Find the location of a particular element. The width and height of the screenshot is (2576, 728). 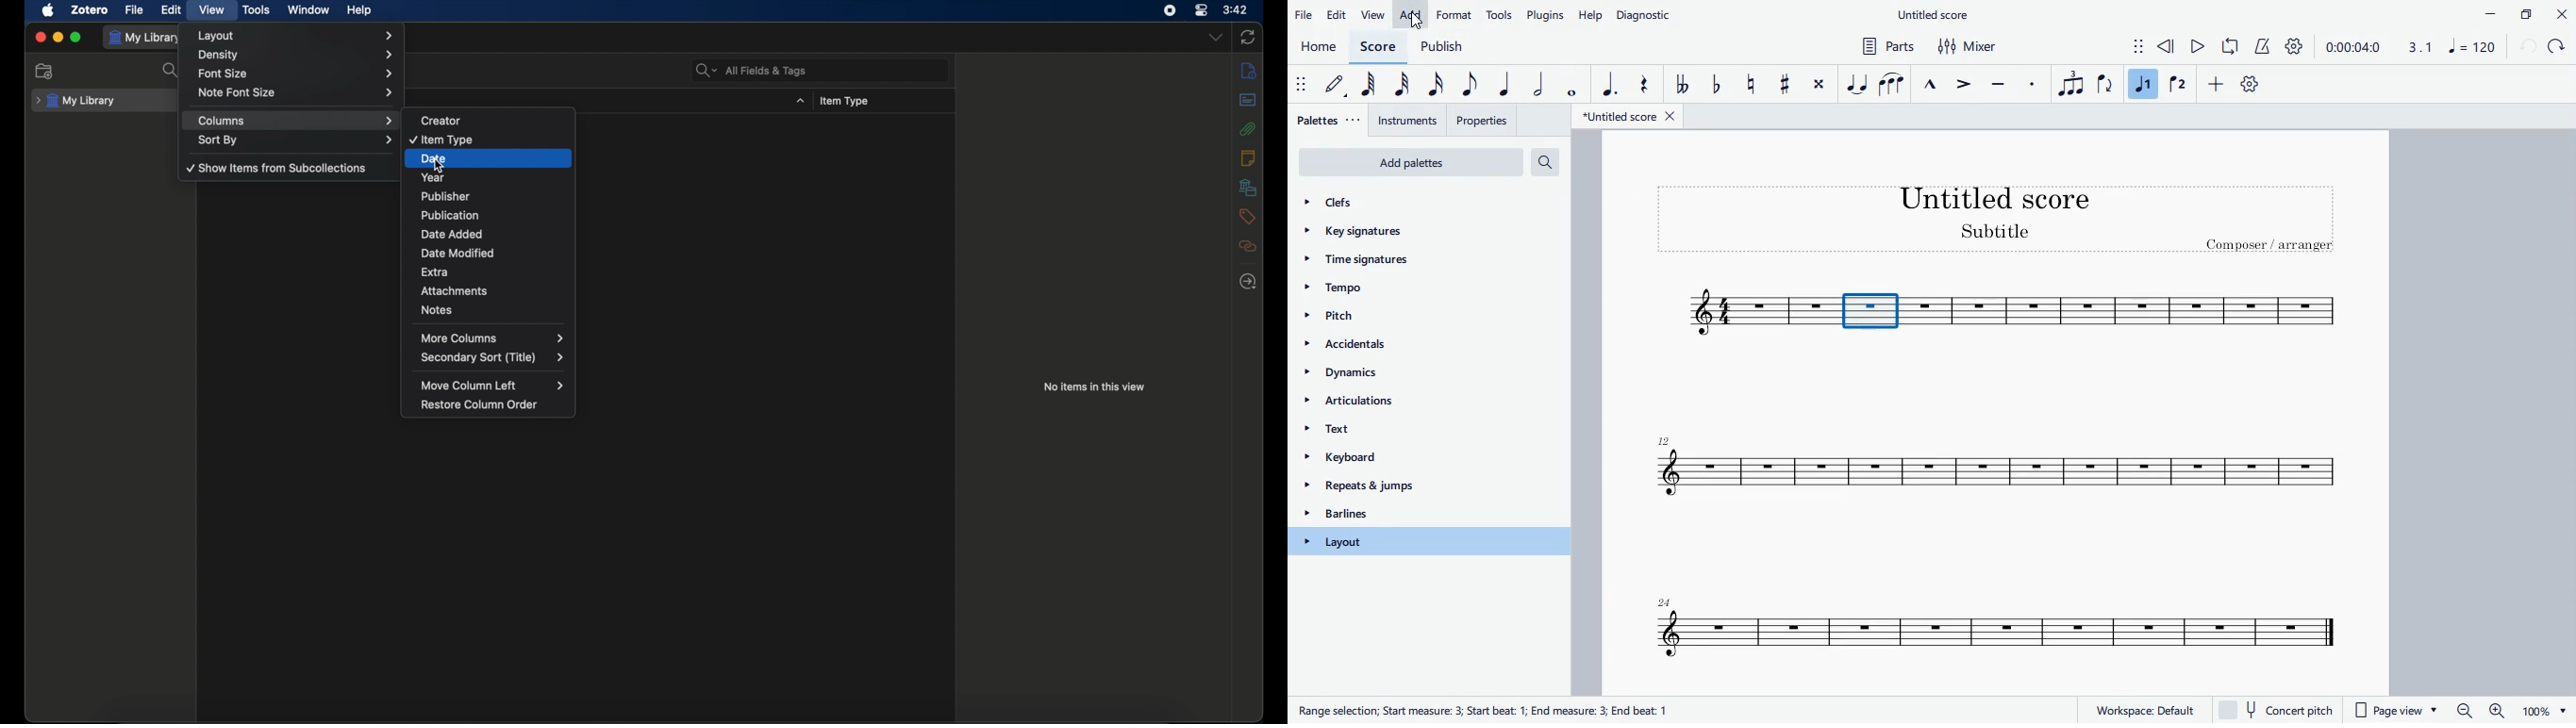

search is located at coordinates (1553, 163).